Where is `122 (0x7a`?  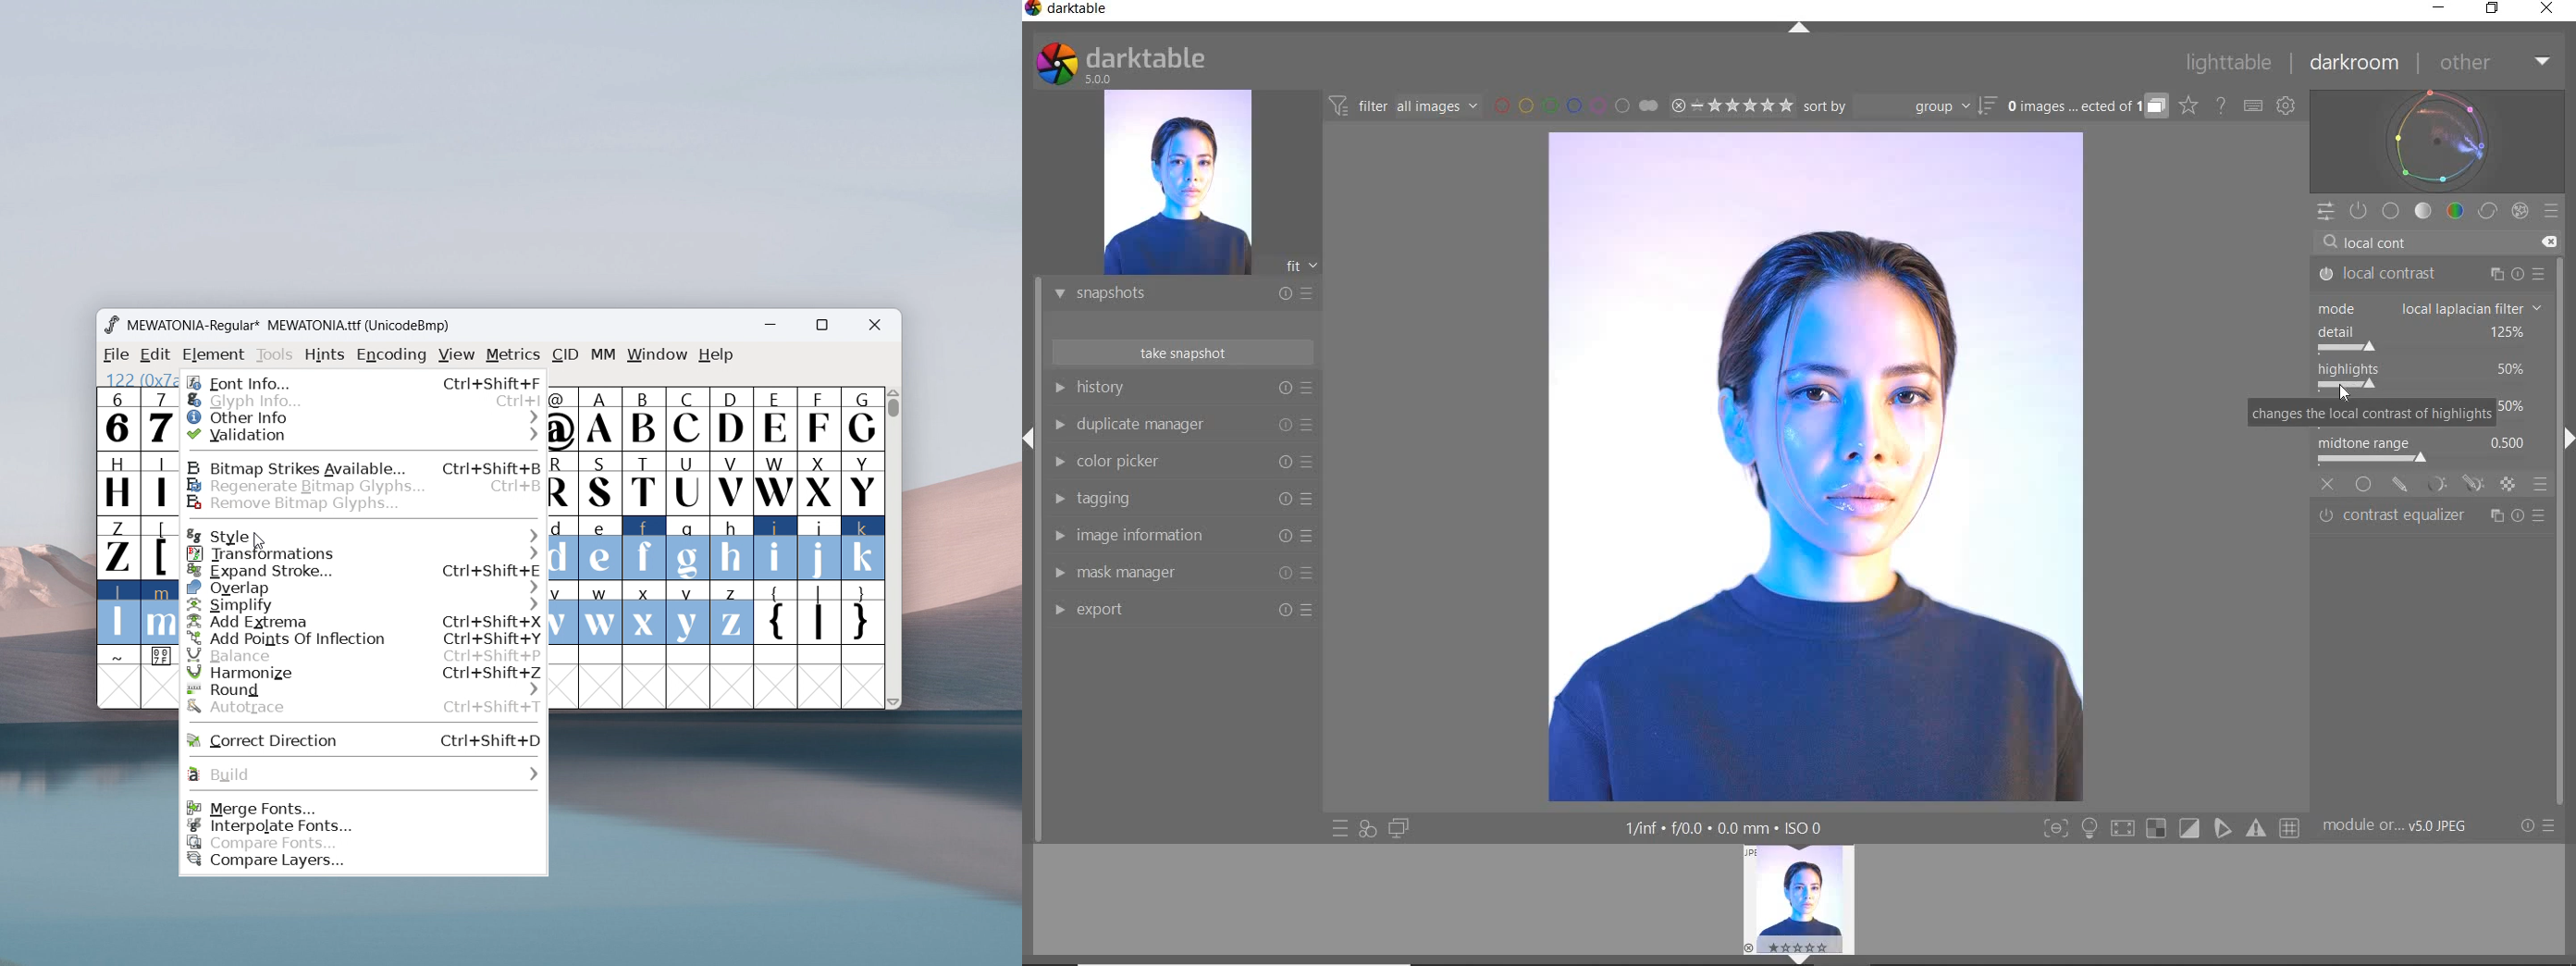 122 (0x7a is located at coordinates (139, 379).